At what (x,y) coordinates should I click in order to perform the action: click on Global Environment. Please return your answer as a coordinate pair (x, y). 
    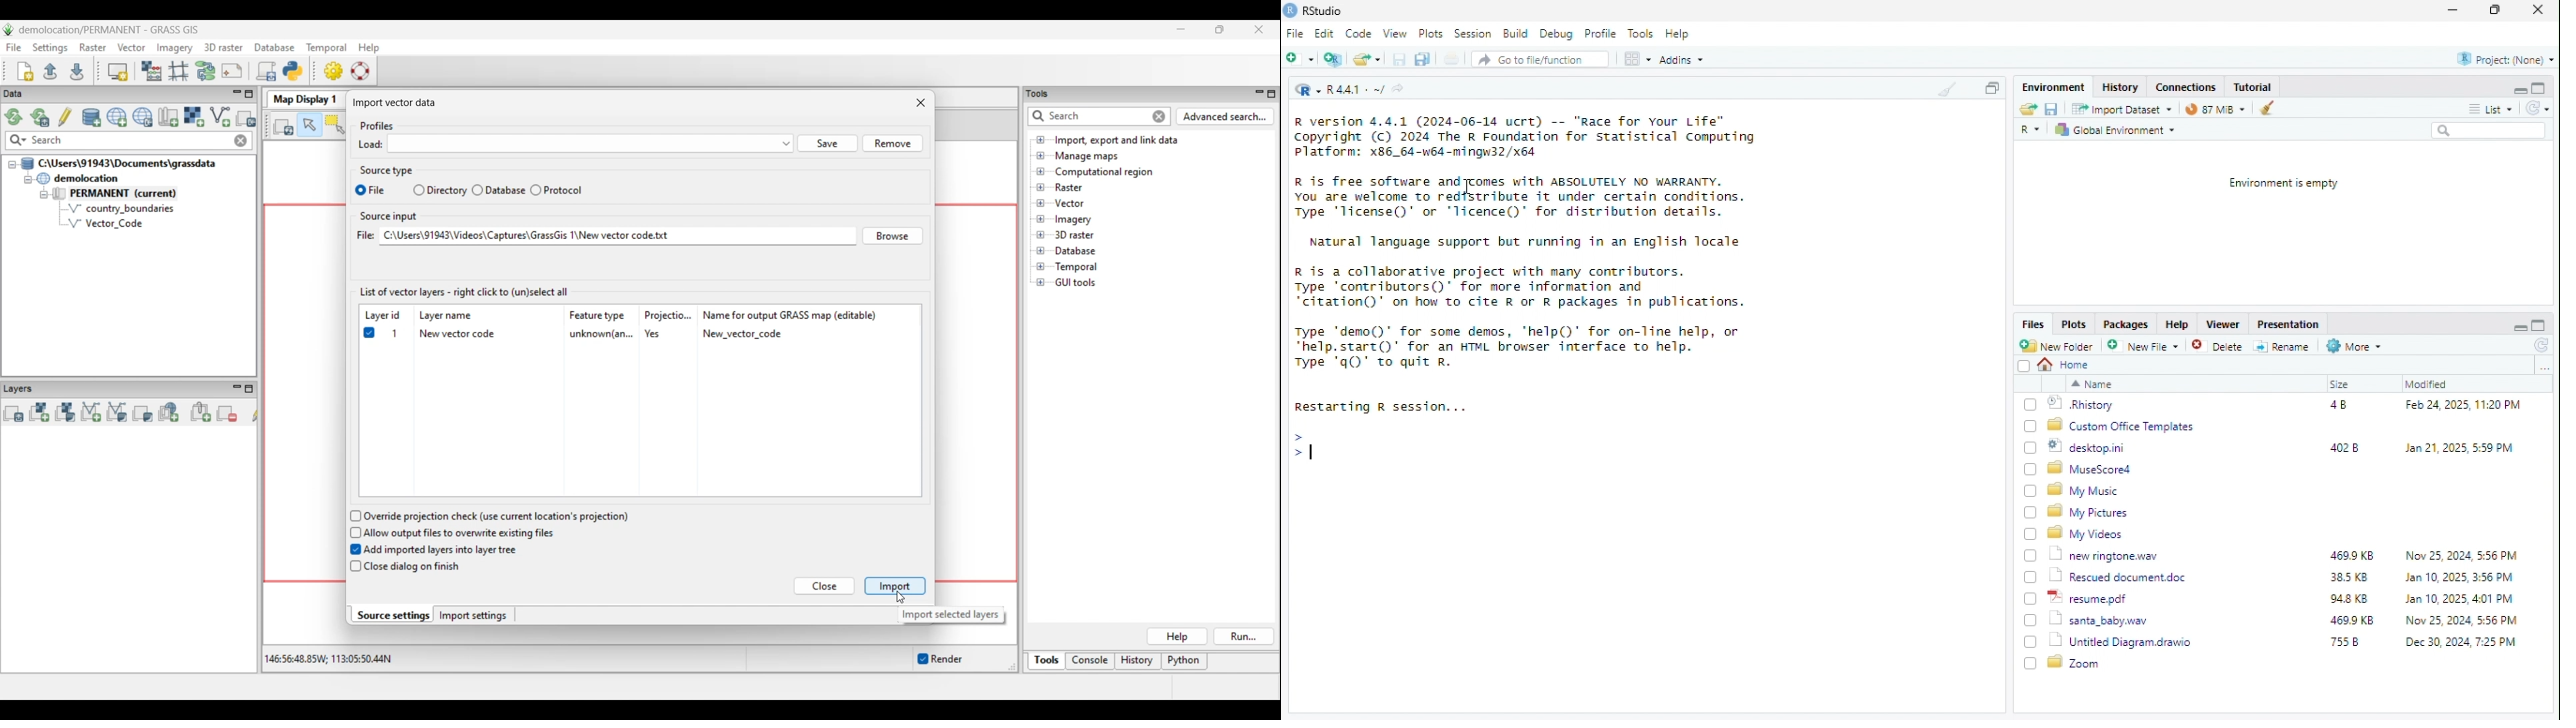
    Looking at the image, I should click on (2116, 130).